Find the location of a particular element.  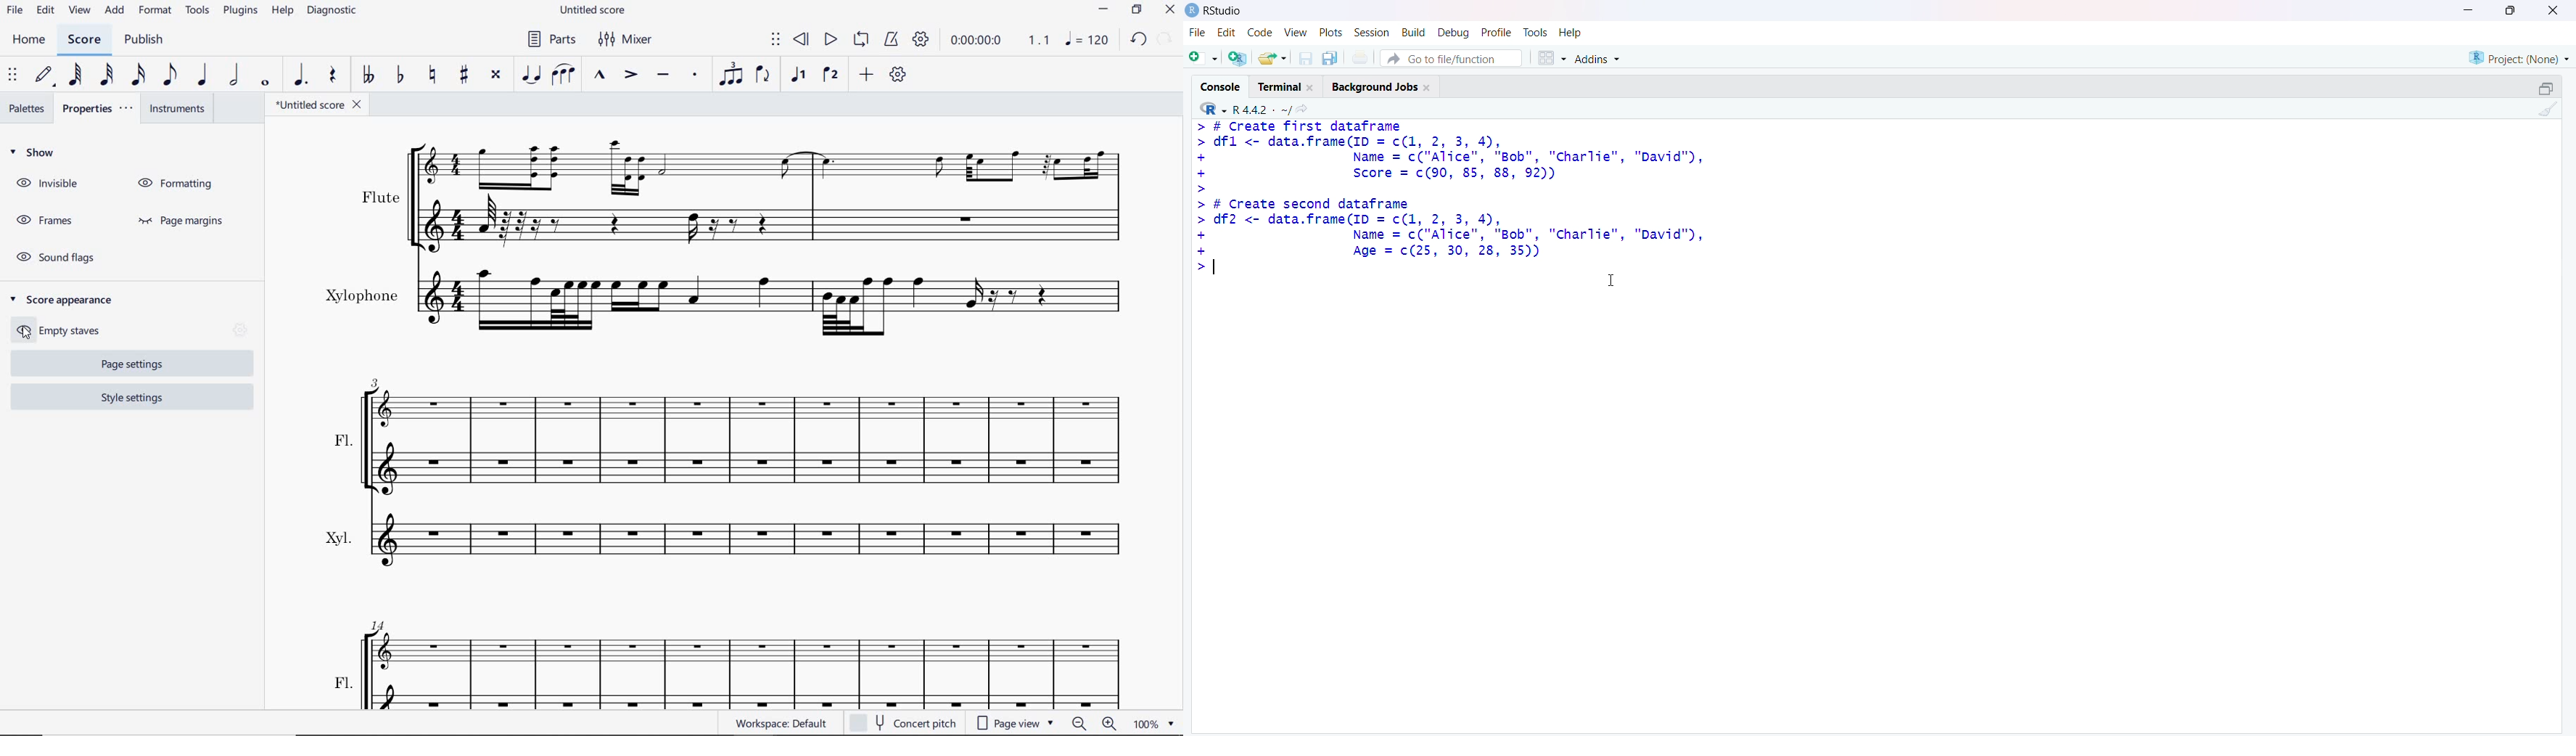

RStudio is located at coordinates (1225, 11).